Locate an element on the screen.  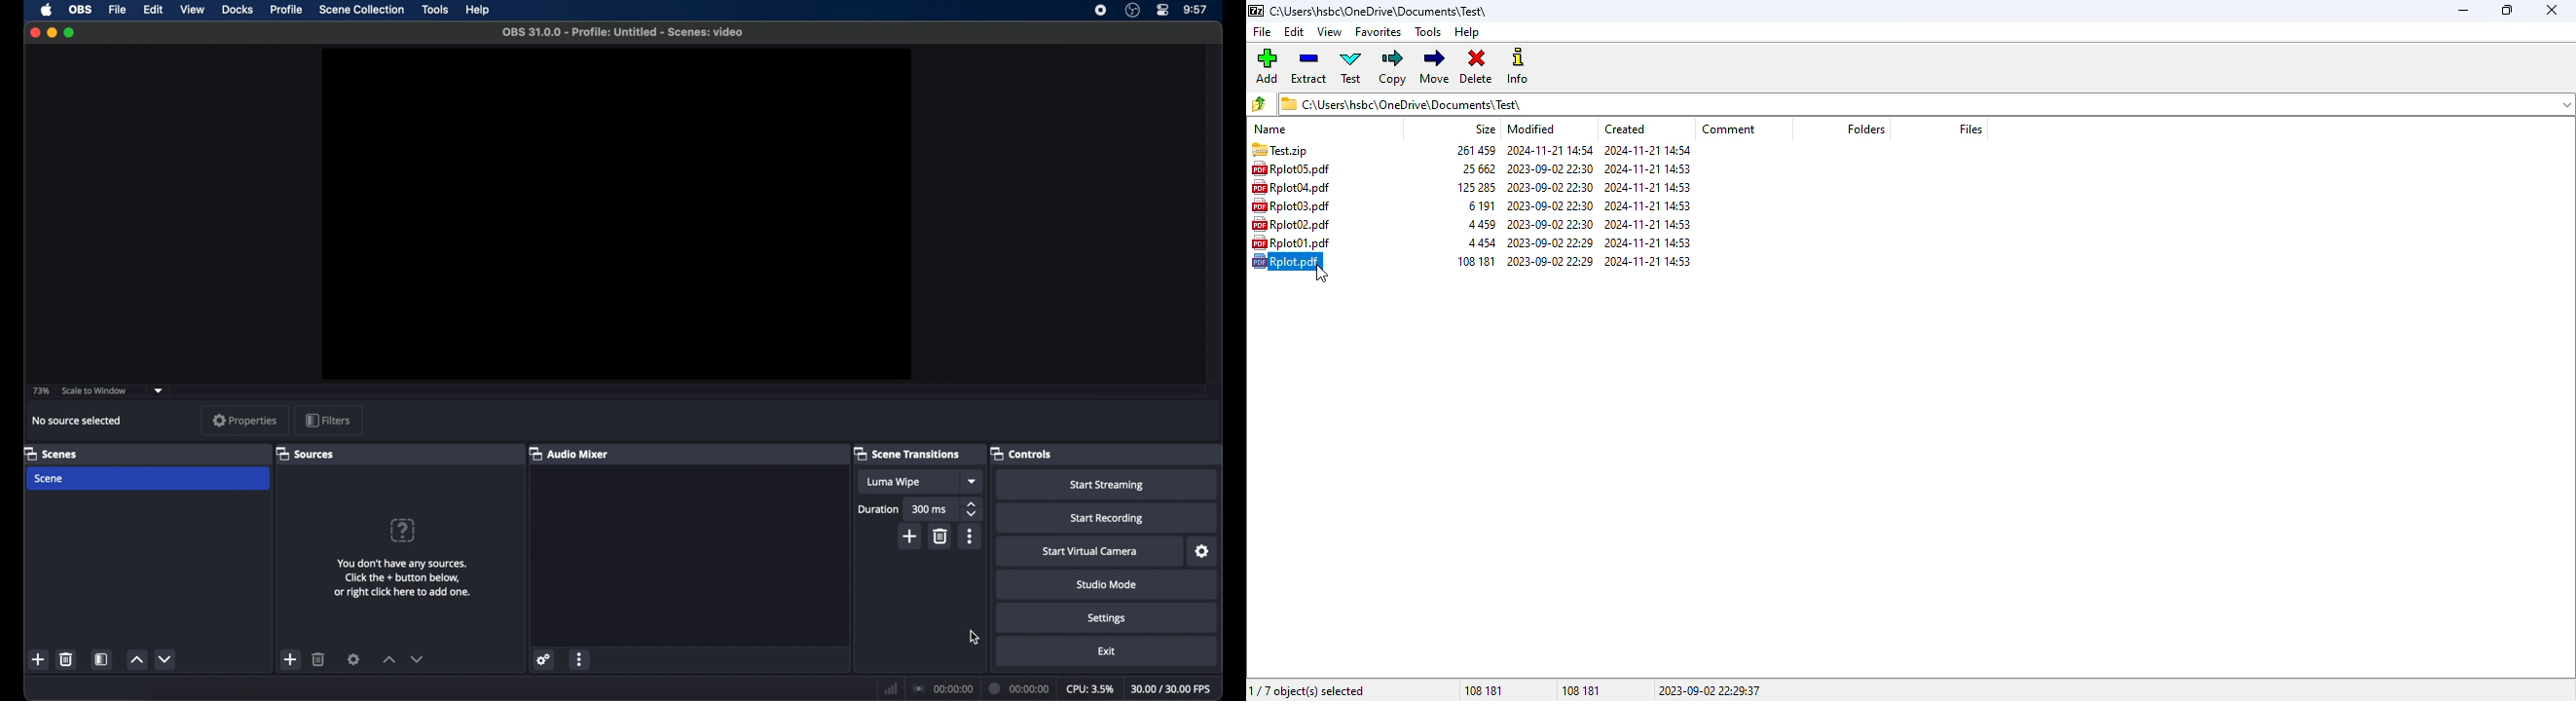
browse folders is located at coordinates (1259, 103).